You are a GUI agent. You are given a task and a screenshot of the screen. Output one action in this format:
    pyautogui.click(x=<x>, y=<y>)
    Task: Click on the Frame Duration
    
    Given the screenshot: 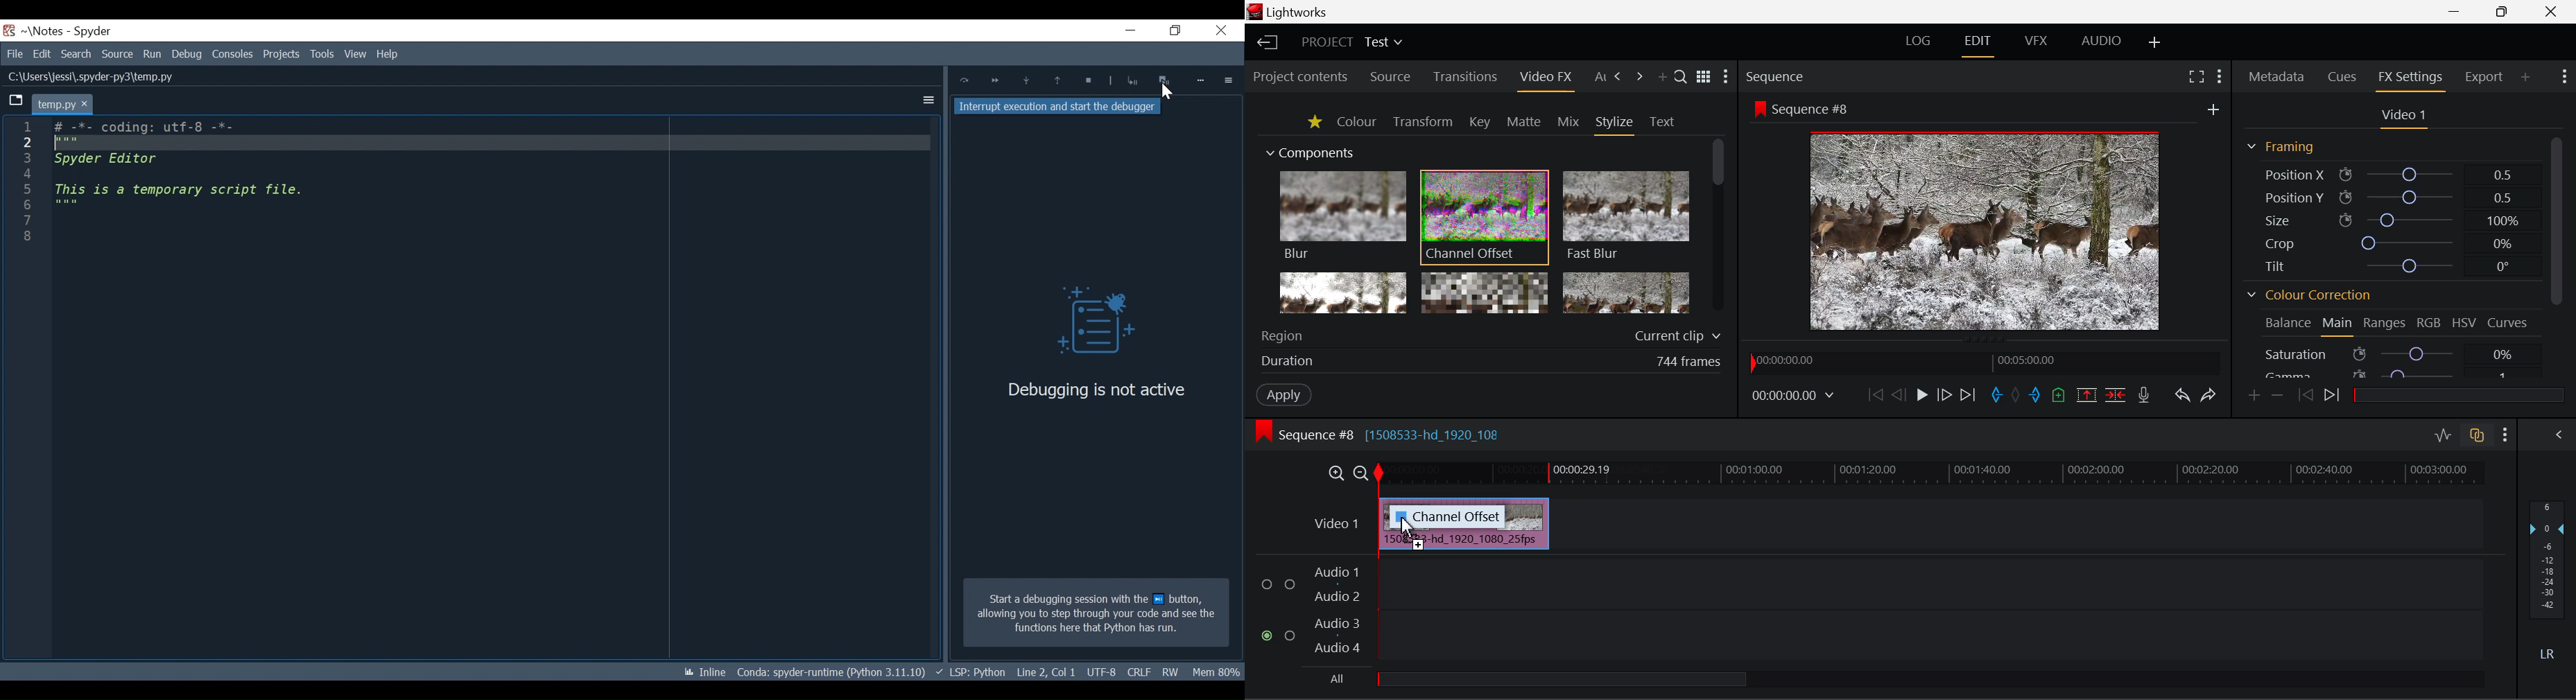 What is the action you would take?
    pyautogui.click(x=1492, y=362)
    